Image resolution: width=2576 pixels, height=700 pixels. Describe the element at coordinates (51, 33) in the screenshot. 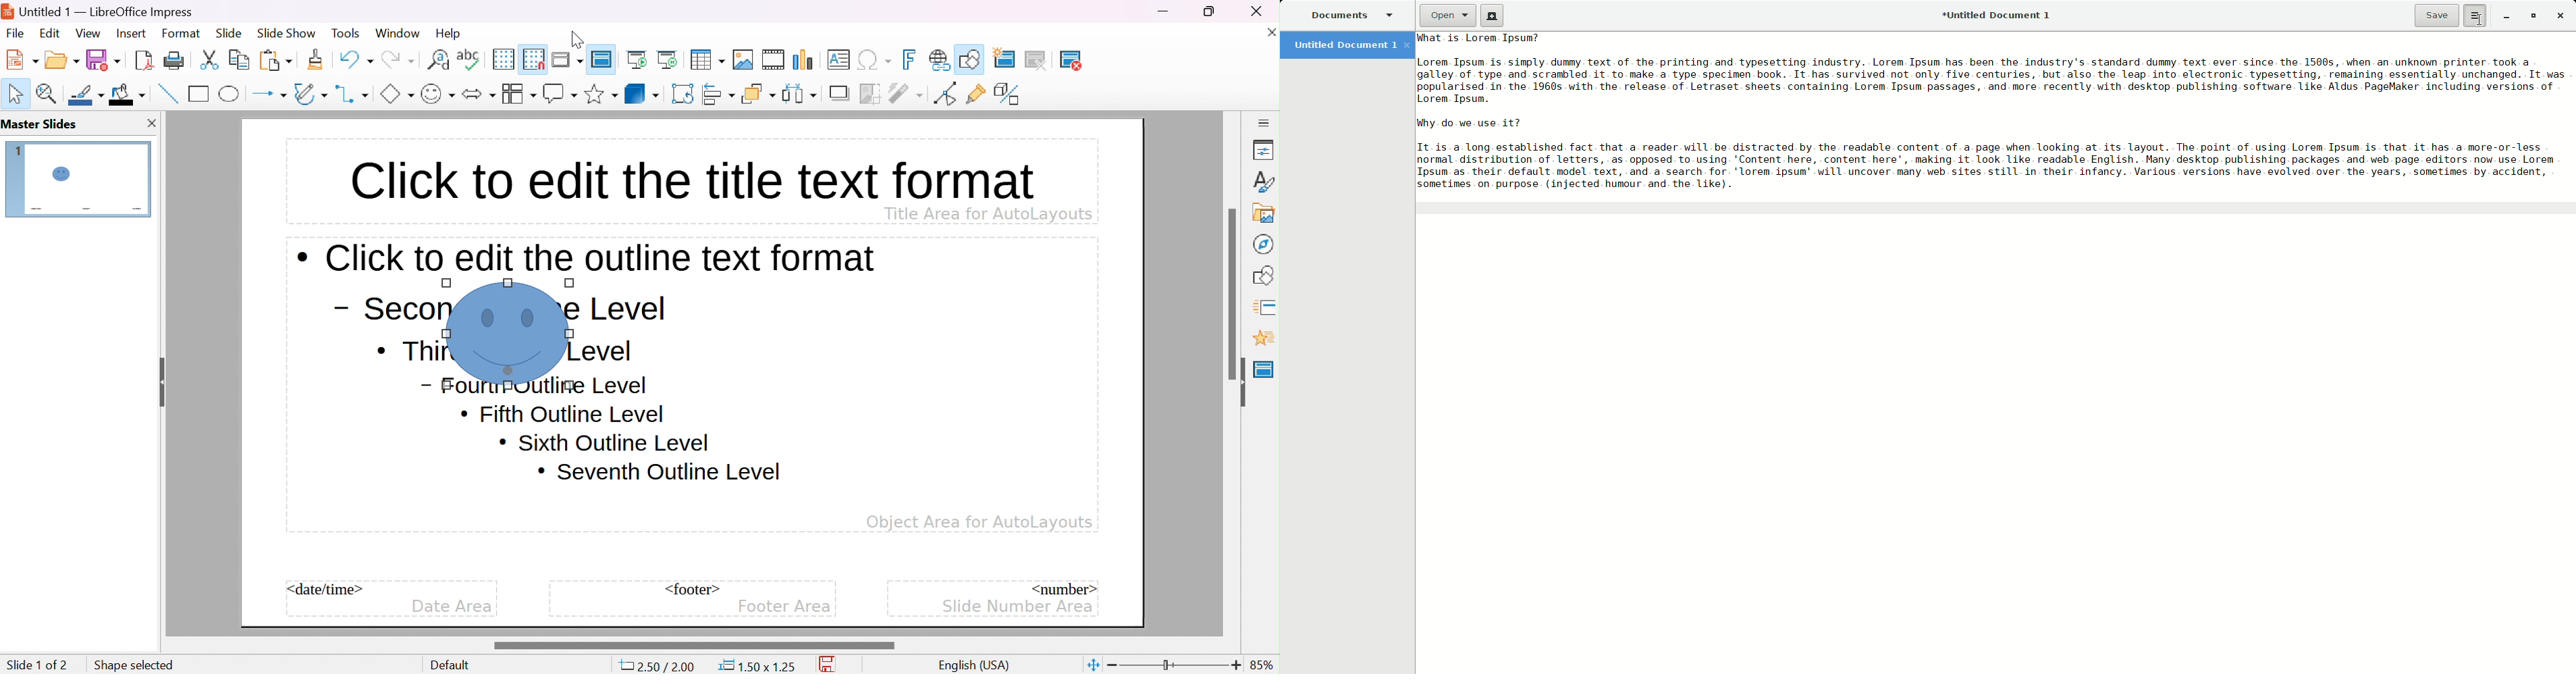

I see `edit` at that location.